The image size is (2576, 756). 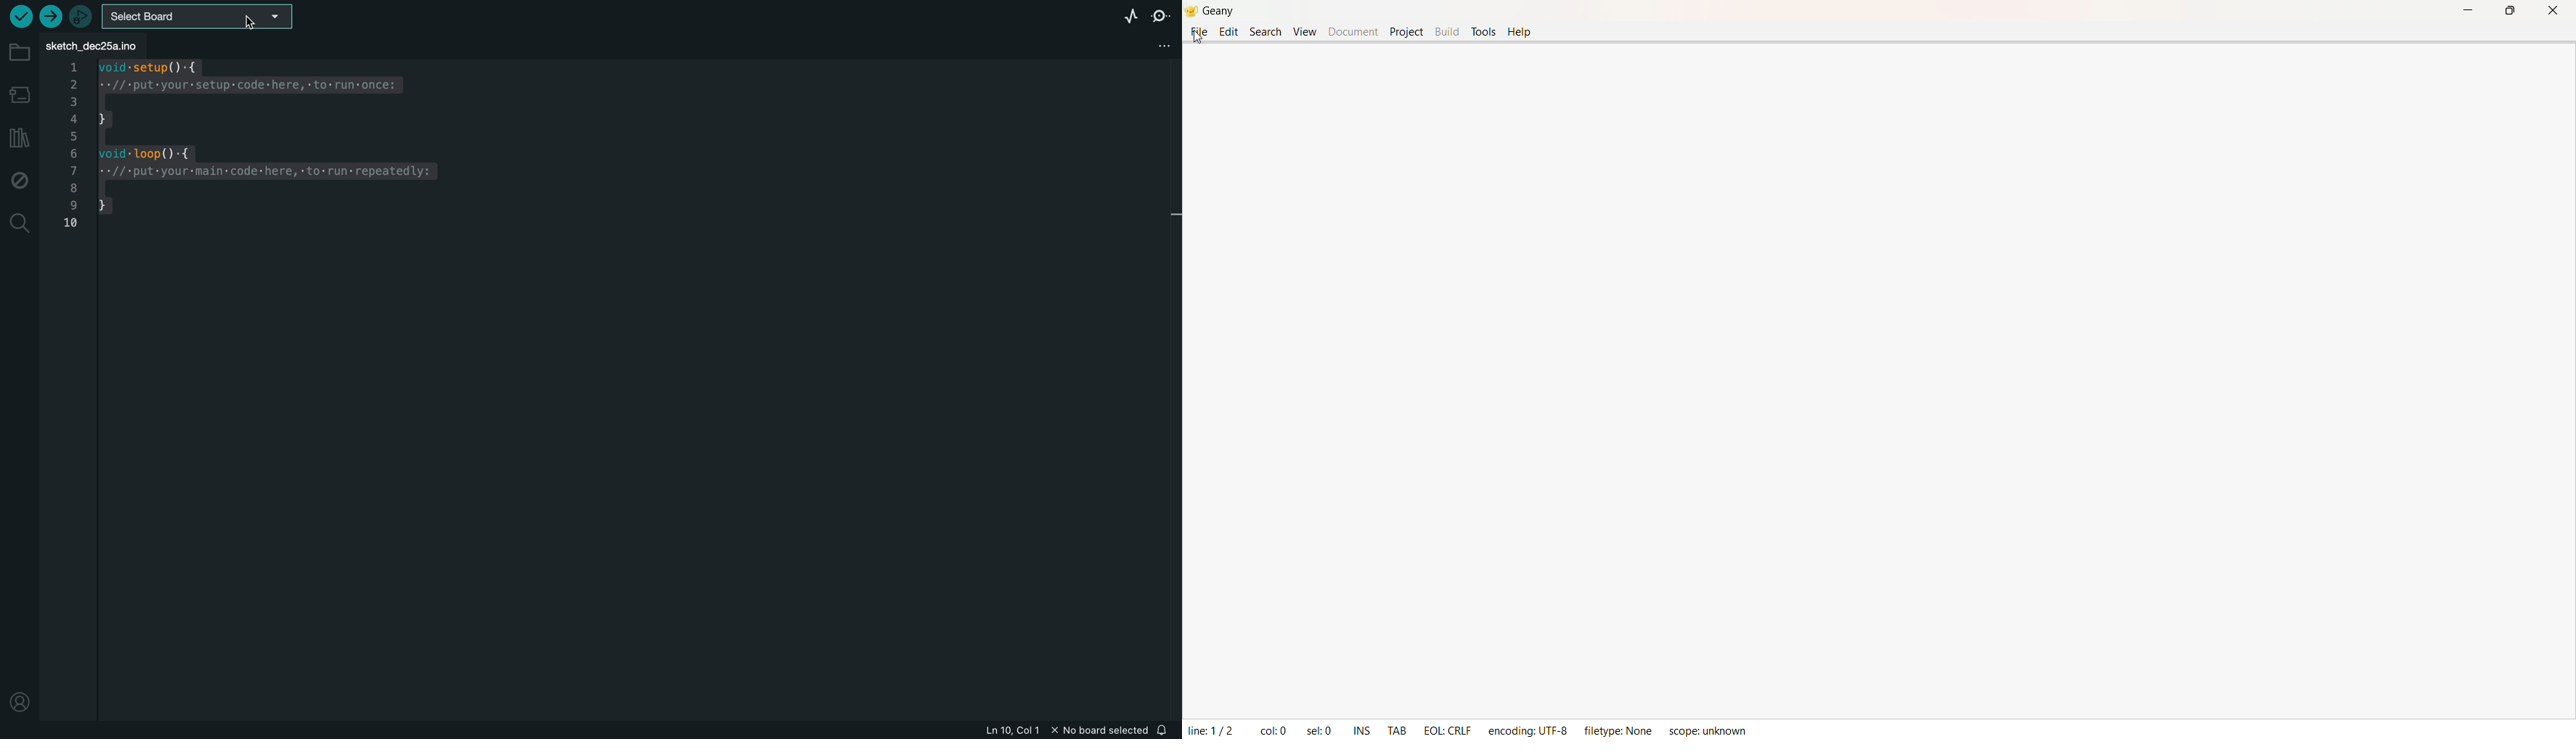 I want to click on profile, so click(x=19, y=704).